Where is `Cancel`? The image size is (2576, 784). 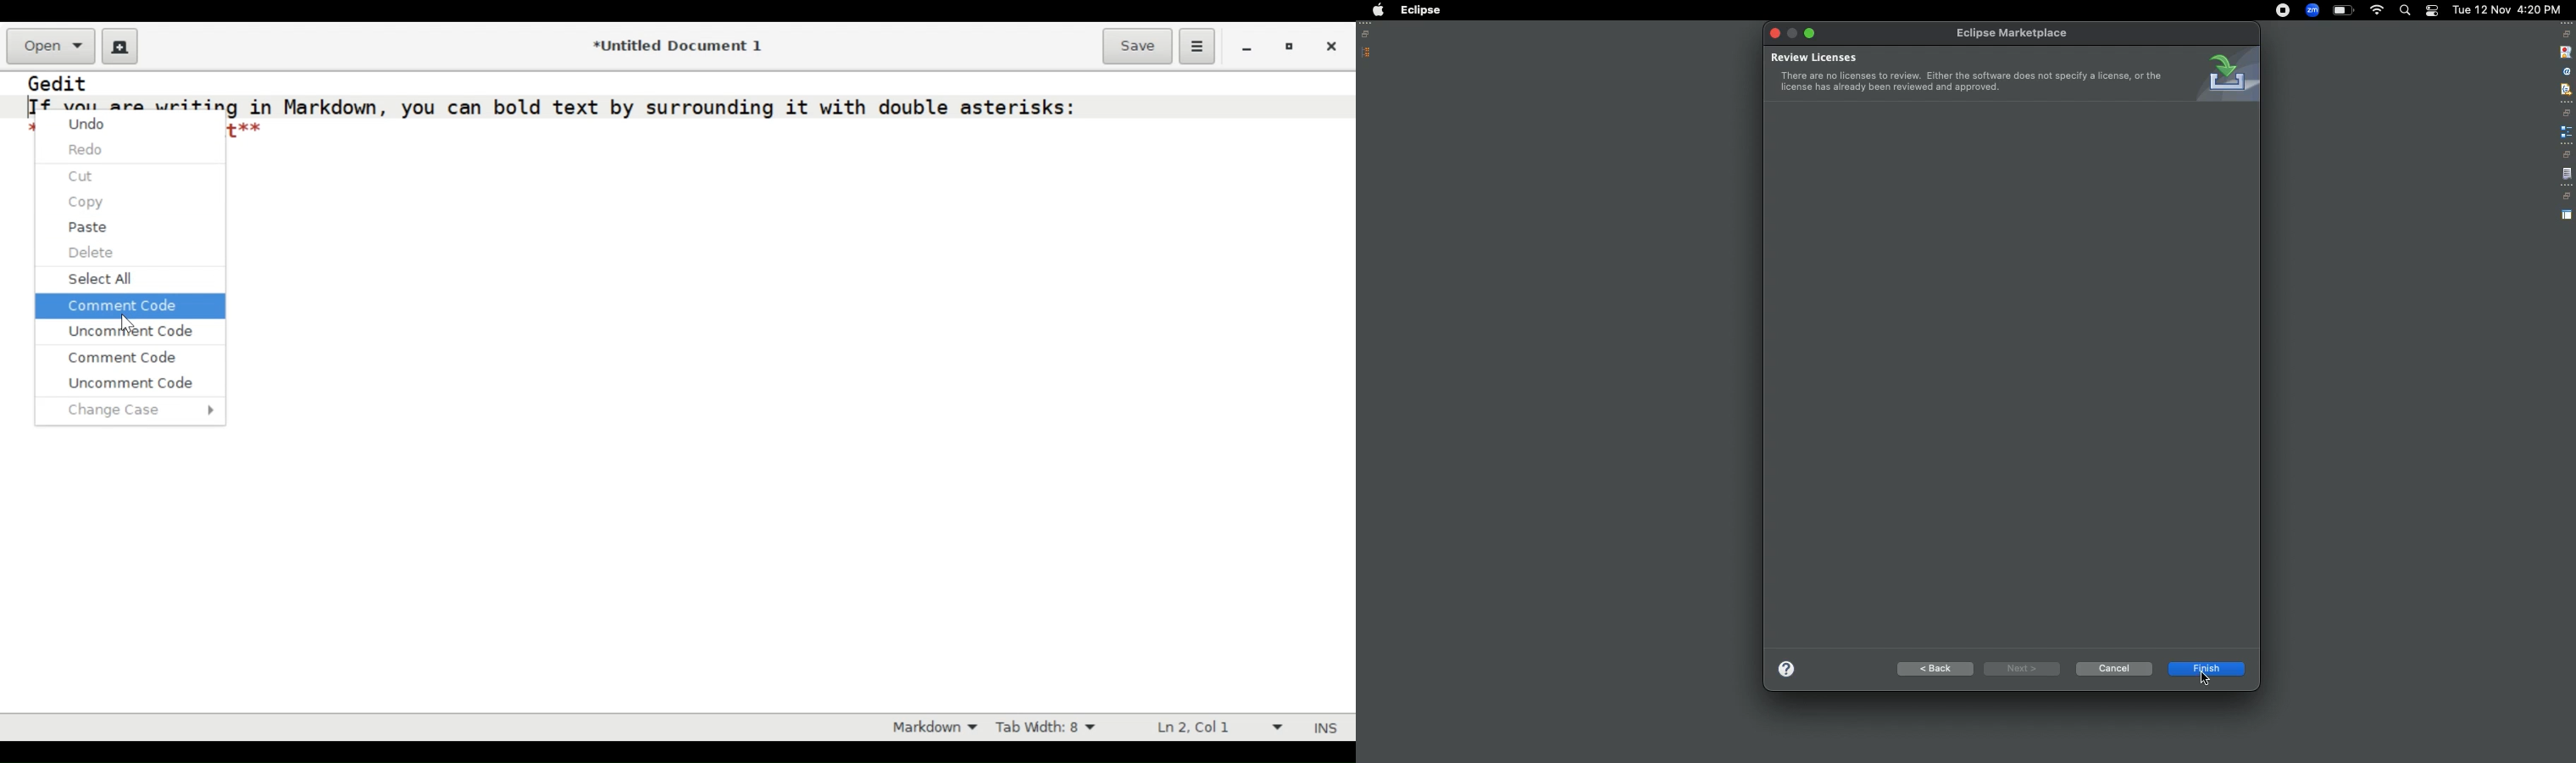
Cancel is located at coordinates (2112, 669).